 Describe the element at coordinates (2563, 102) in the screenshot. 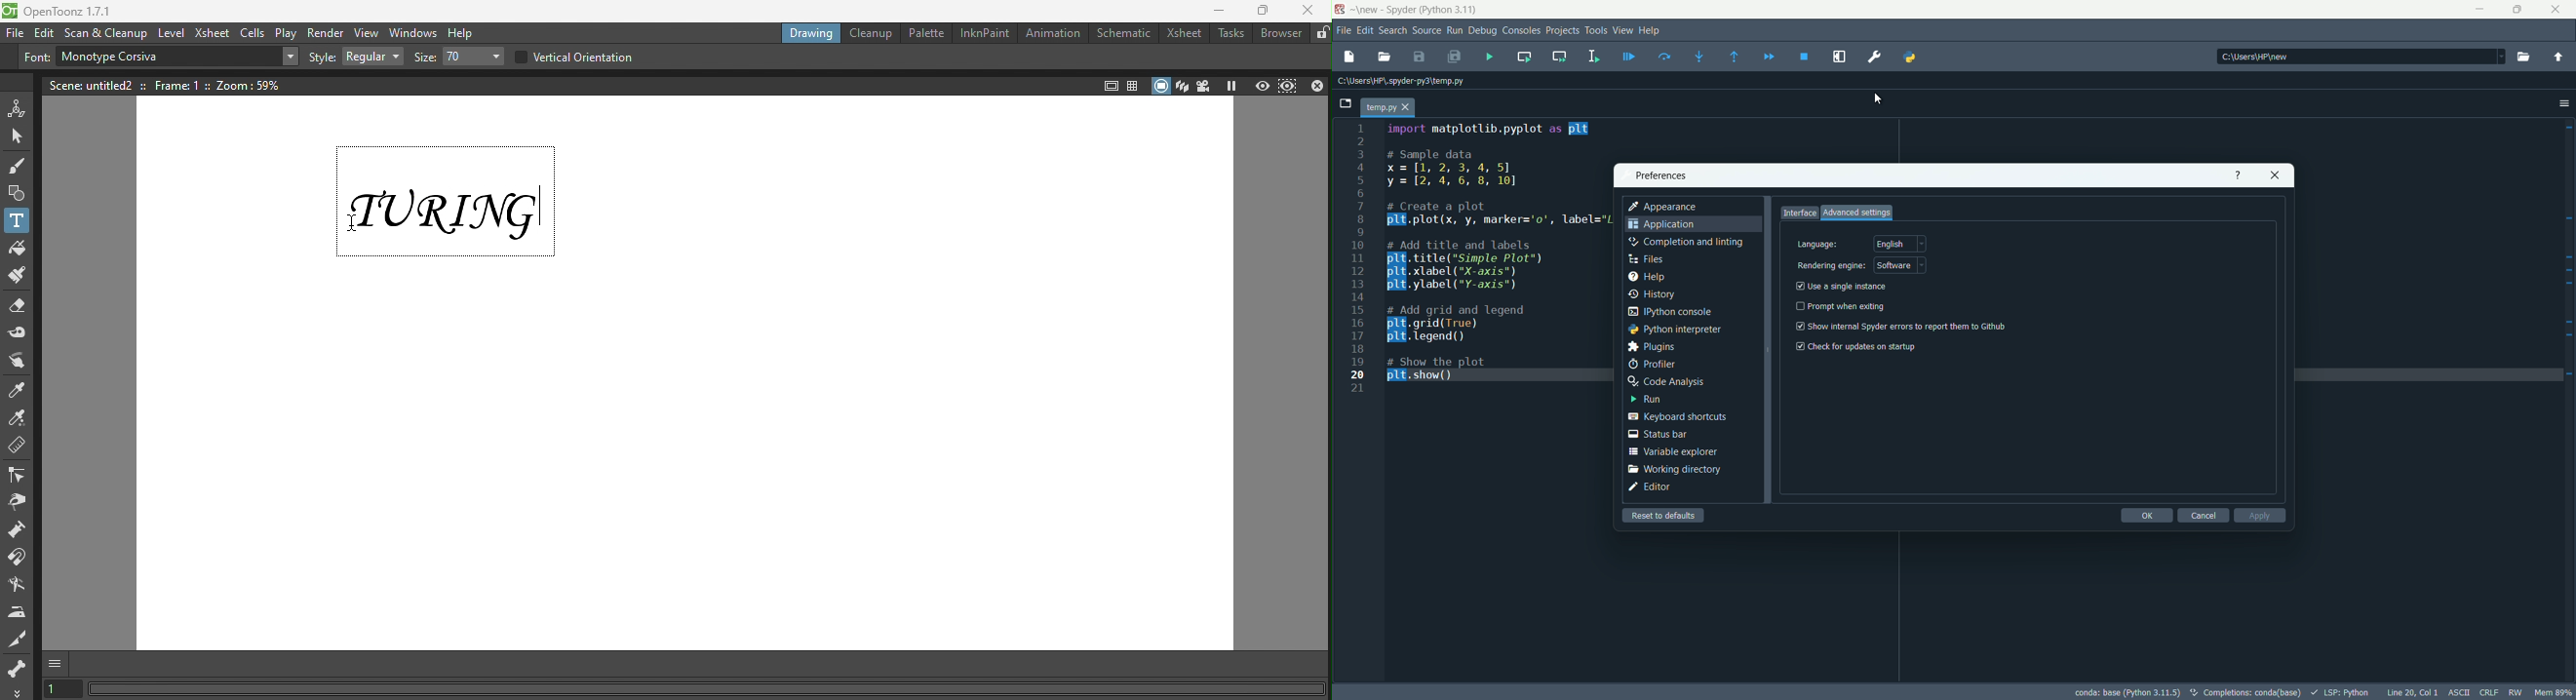

I see `options` at that location.